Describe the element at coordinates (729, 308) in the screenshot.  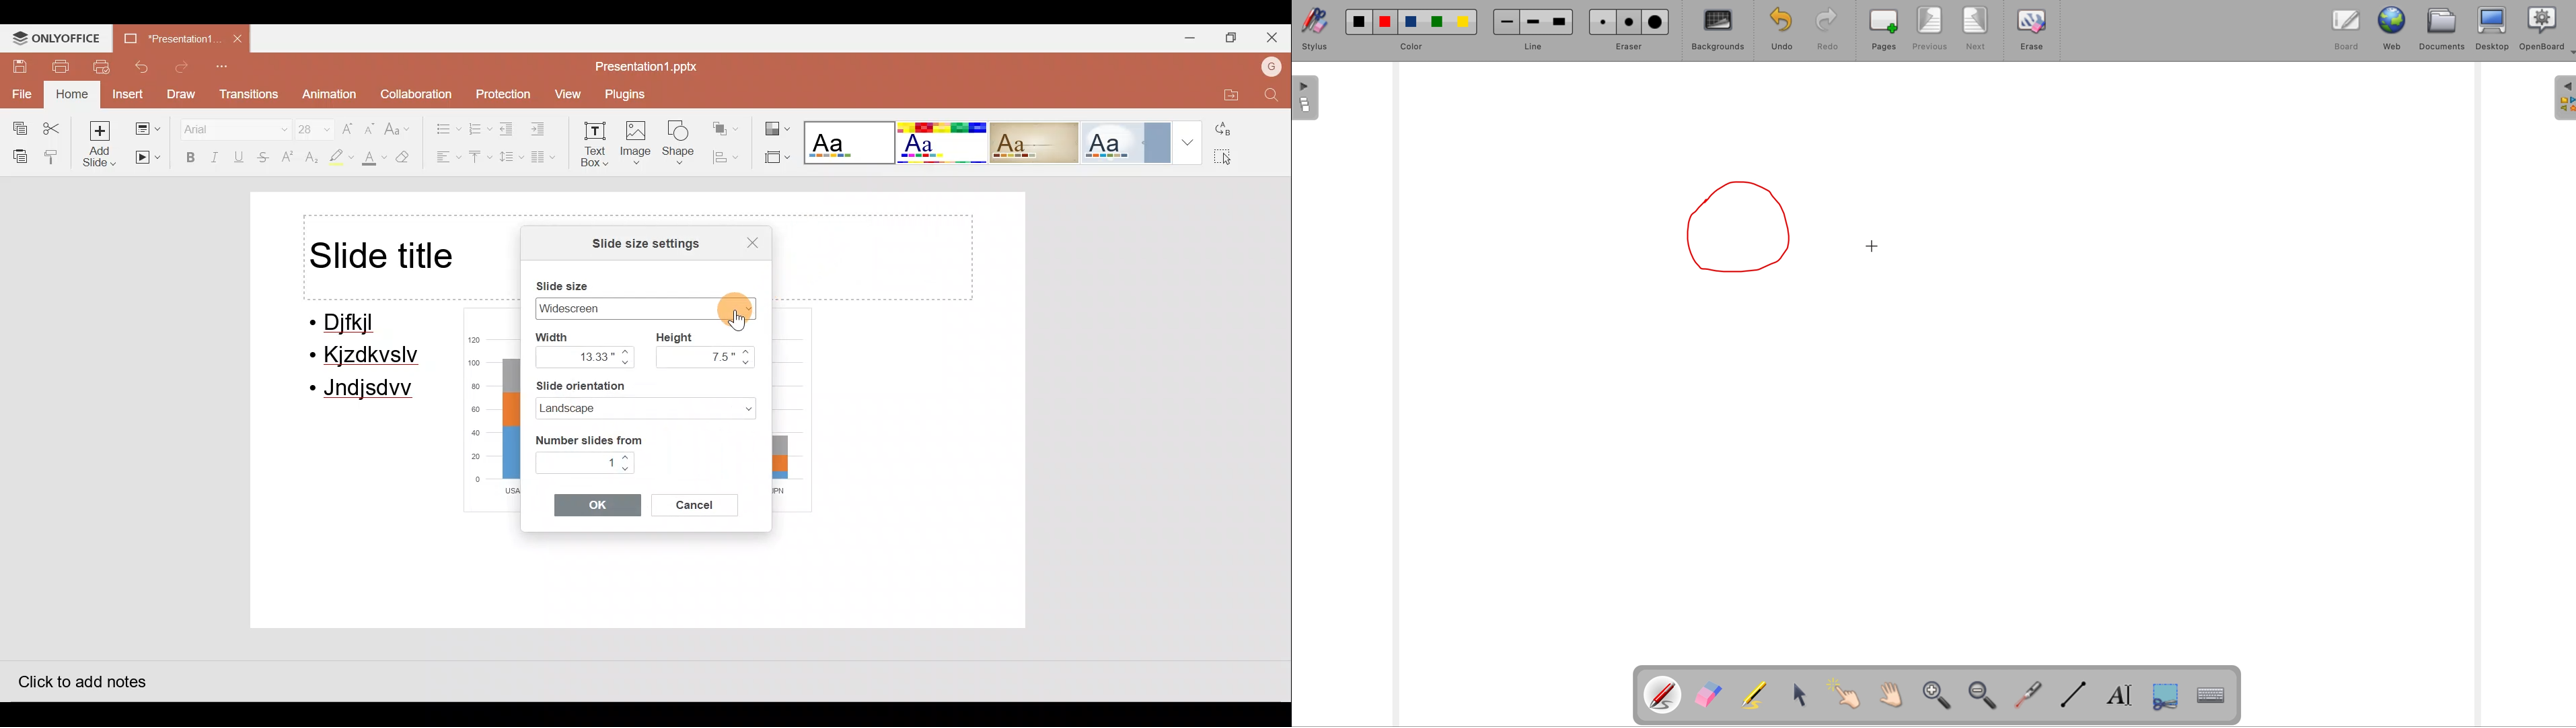
I see `Slide size drop down` at that location.